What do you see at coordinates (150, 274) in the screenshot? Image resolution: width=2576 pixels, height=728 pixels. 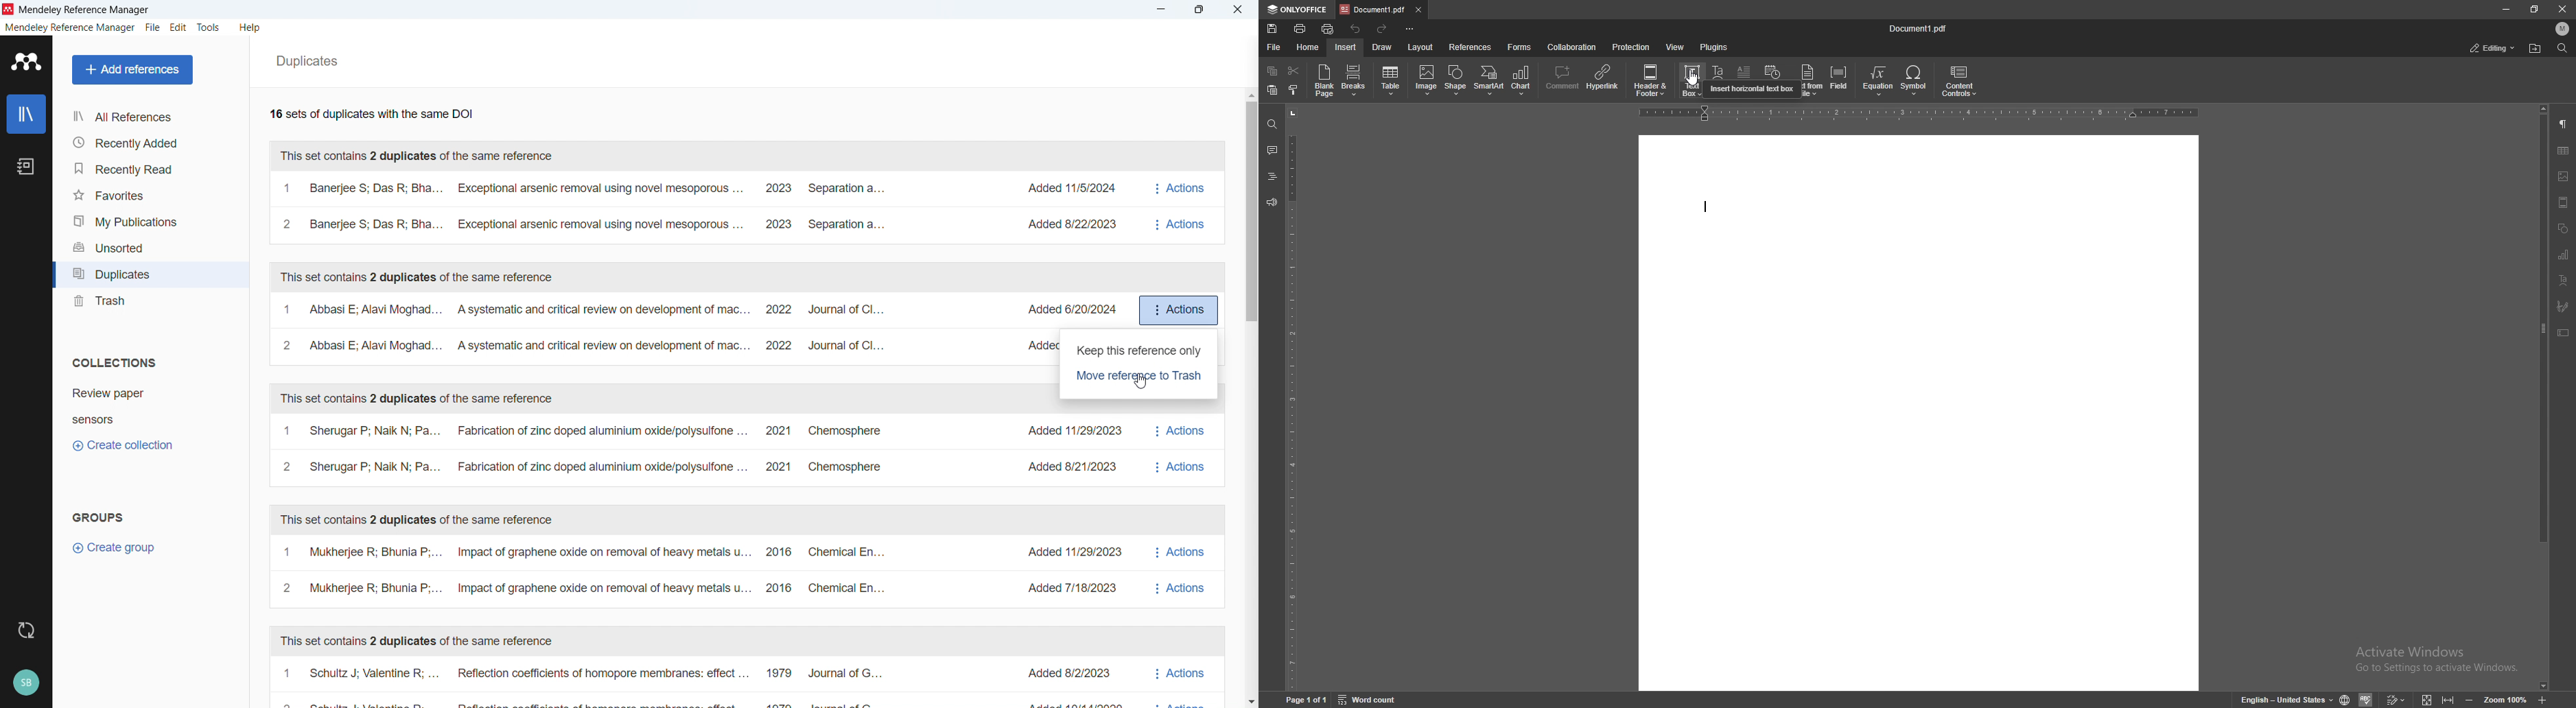 I see `Duplicates ` at bounding box center [150, 274].